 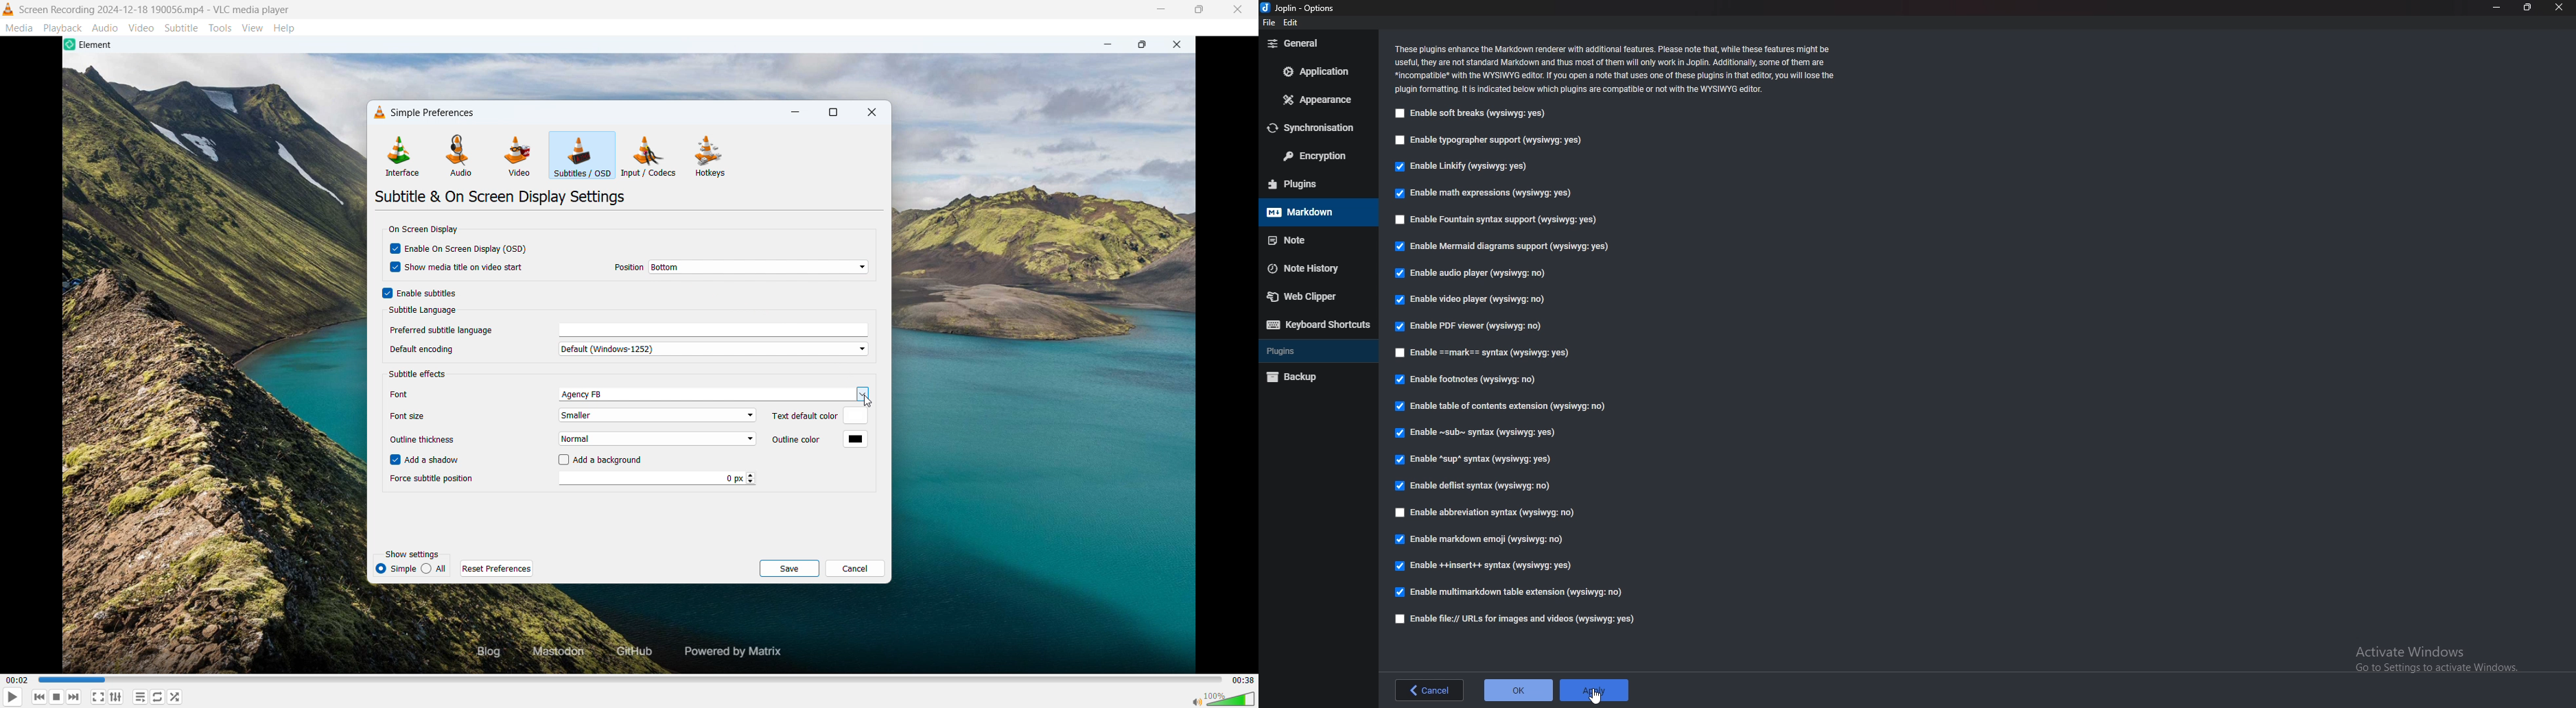 What do you see at coordinates (2560, 8) in the screenshot?
I see `close` at bounding box center [2560, 8].